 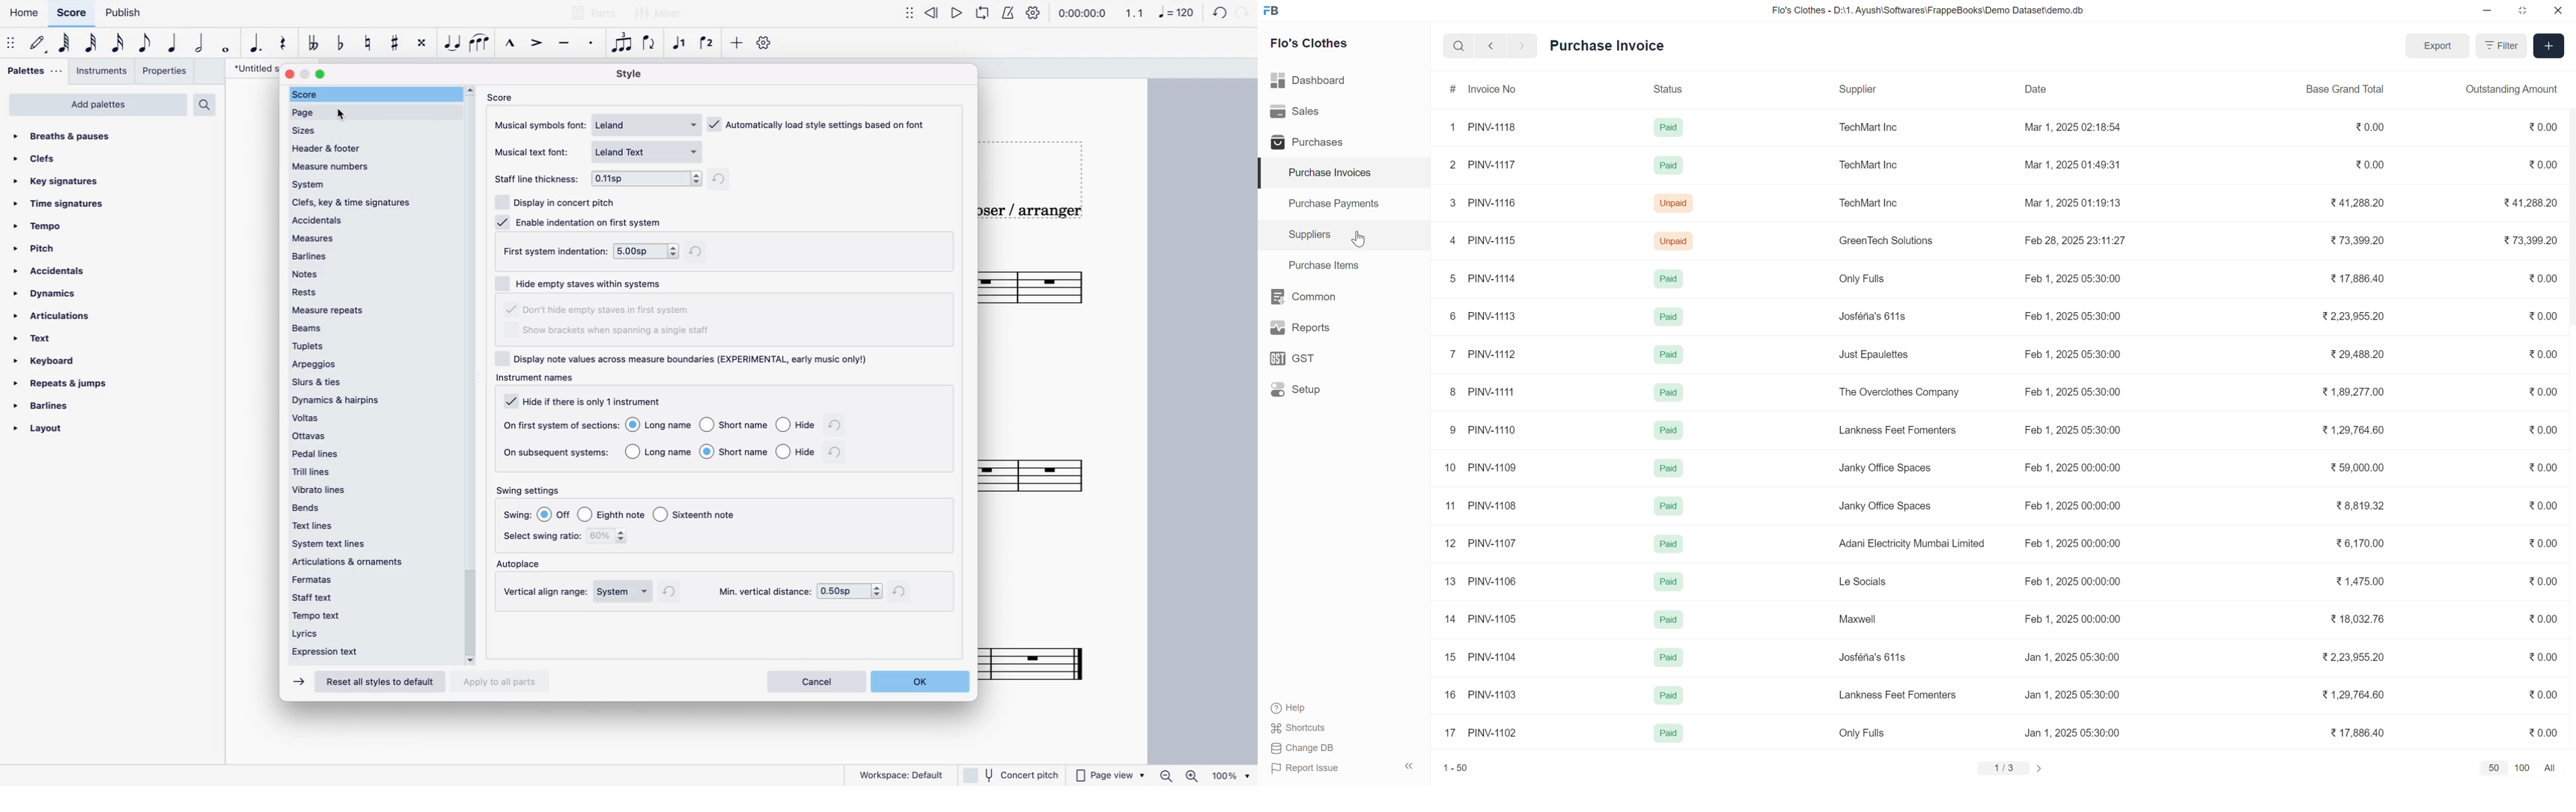 What do you see at coordinates (561, 424) in the screenshot?
I see `on first system of sections` at bounding box center [561, 424].